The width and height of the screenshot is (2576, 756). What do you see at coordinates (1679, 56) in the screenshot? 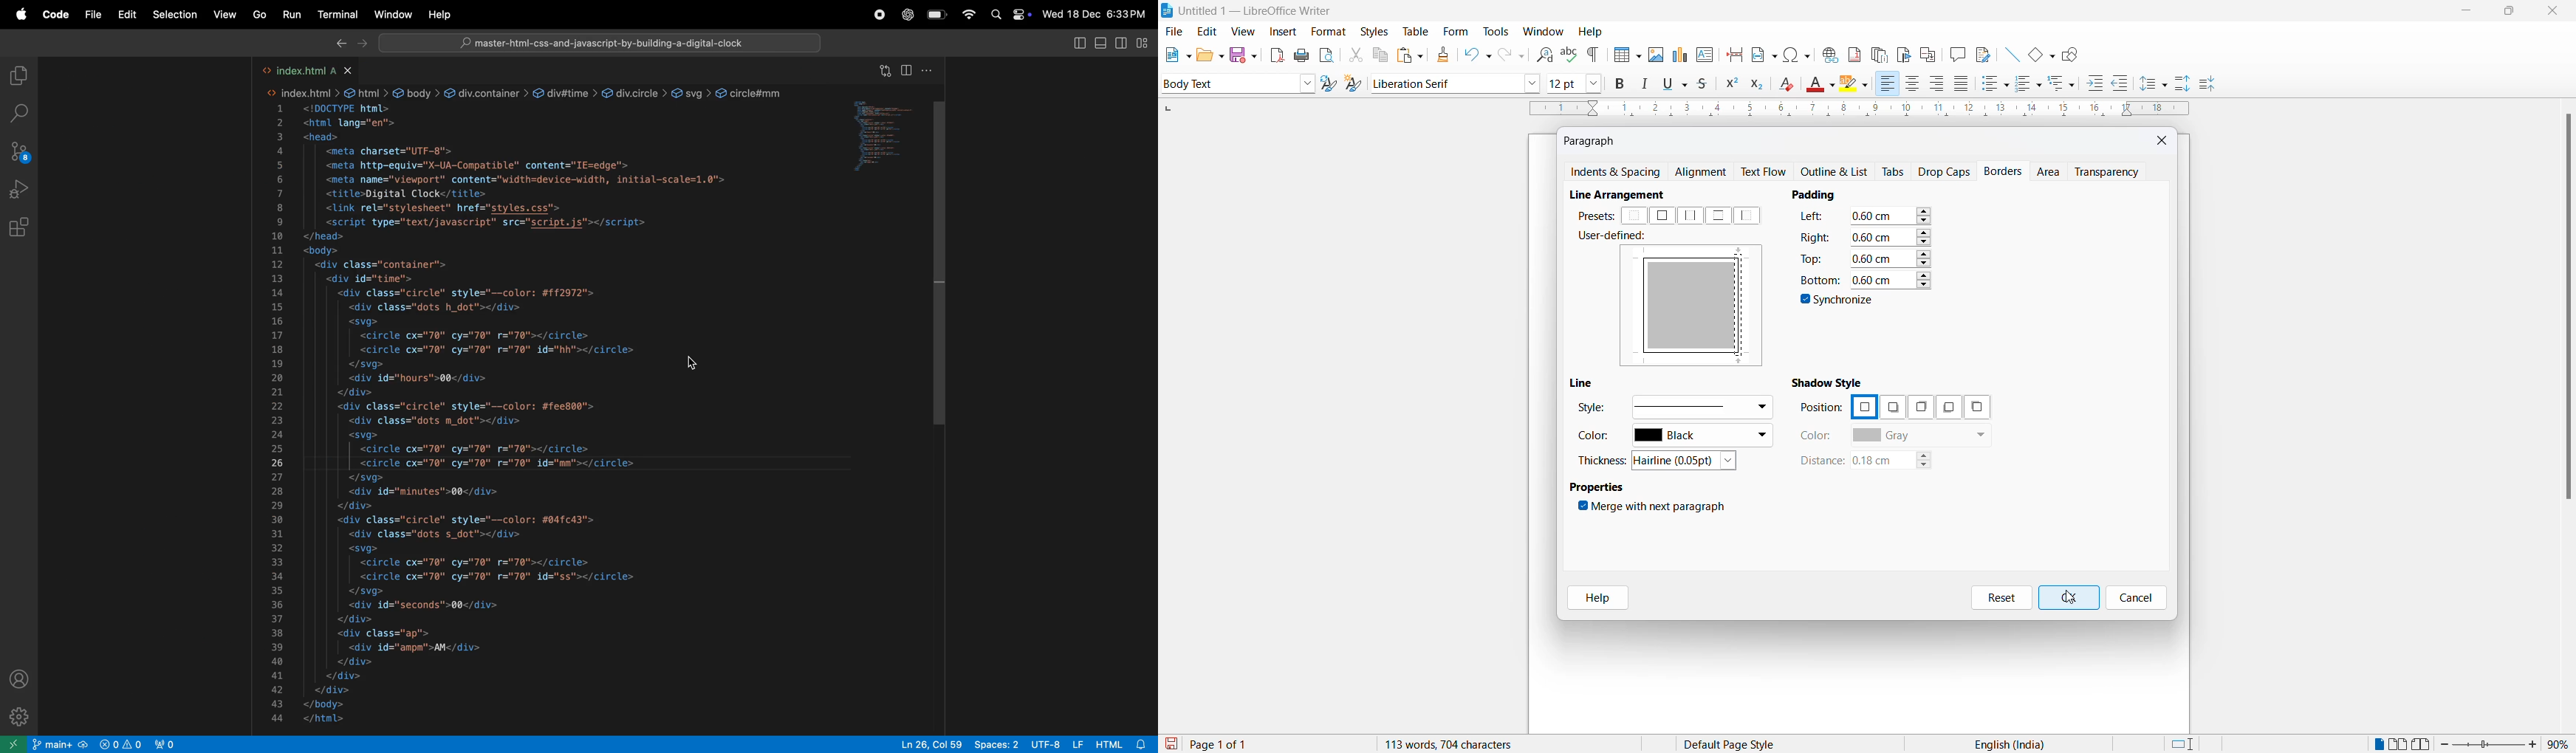
I see `insert chart` at bounding box center [1679, 56].